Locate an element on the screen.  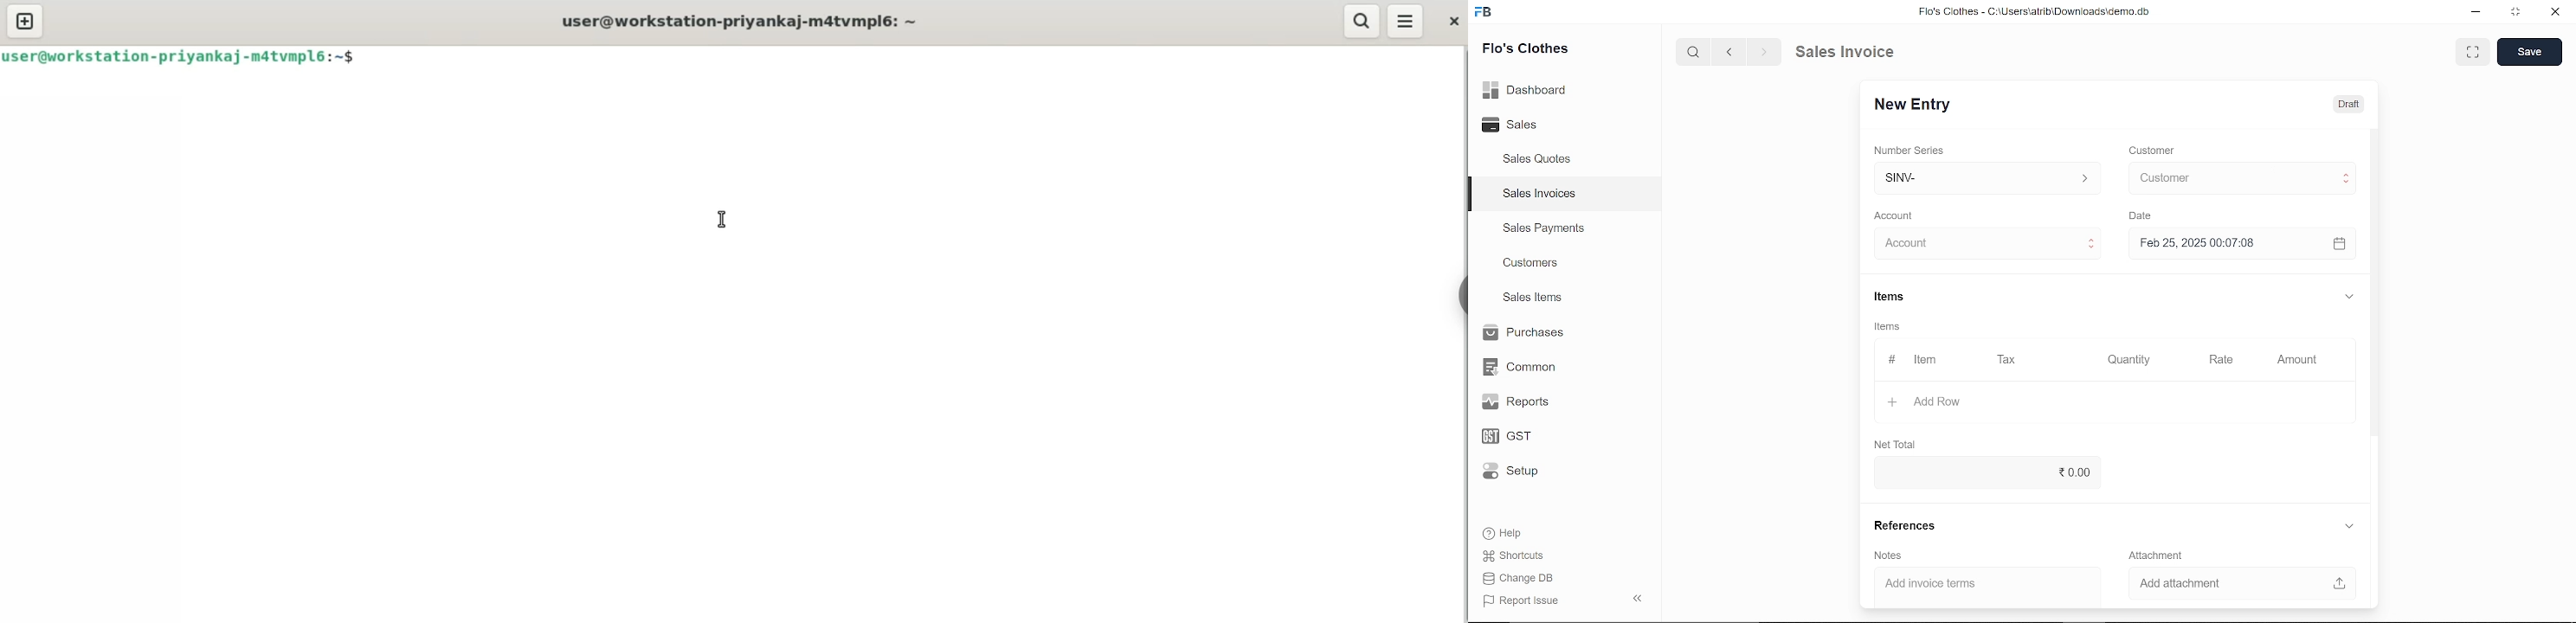
search is located at coordinates (1696, 53).